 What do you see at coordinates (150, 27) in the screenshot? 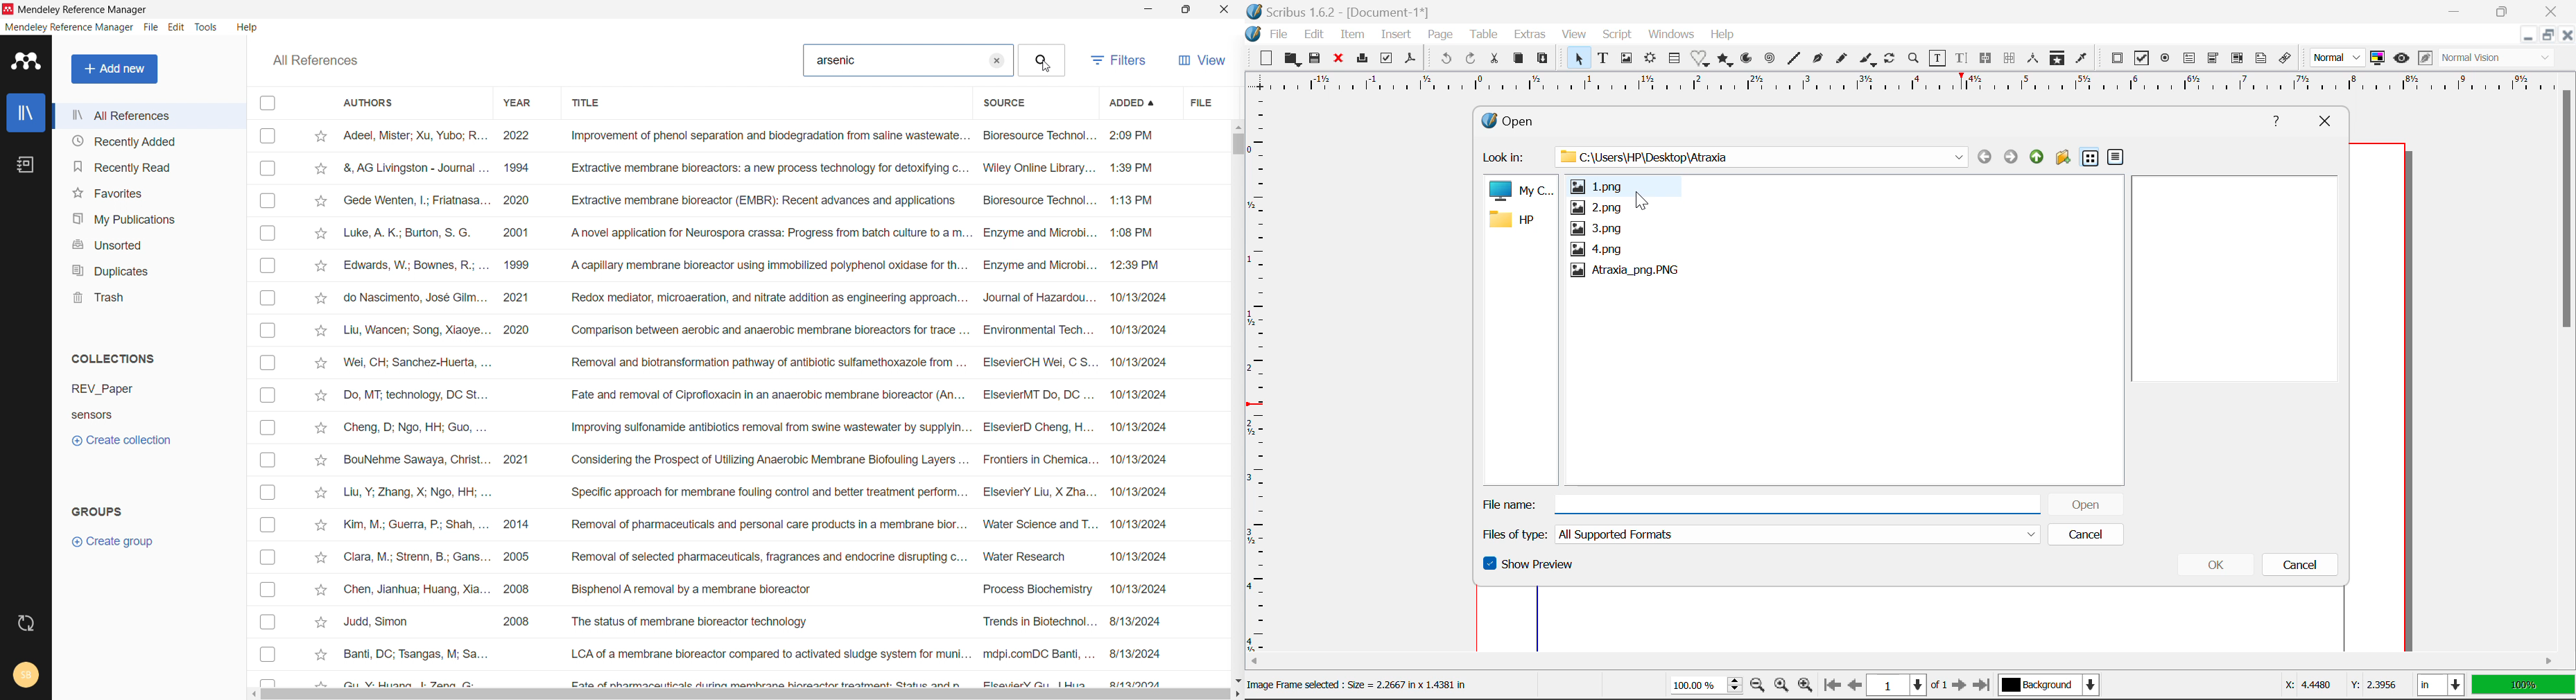
I see `file` at bounding box center [150, 27].